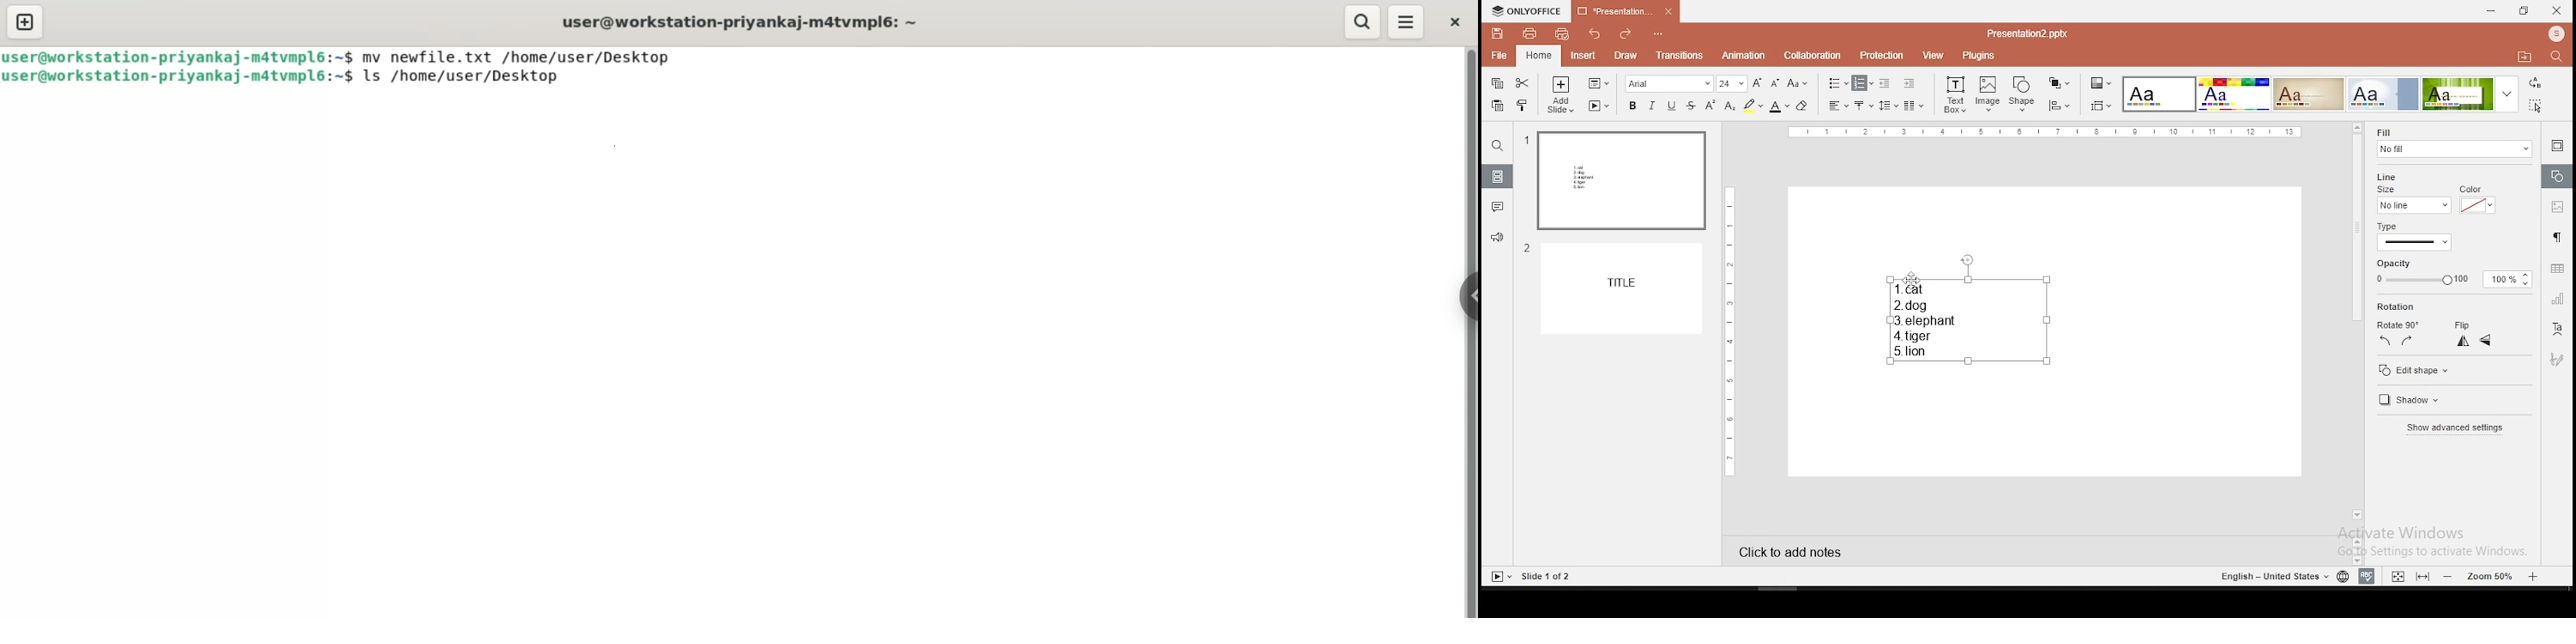 The image size is (2576, 644). Describe the element at coordinates (1933, 56) in the screenshot. I see `view` at that location.